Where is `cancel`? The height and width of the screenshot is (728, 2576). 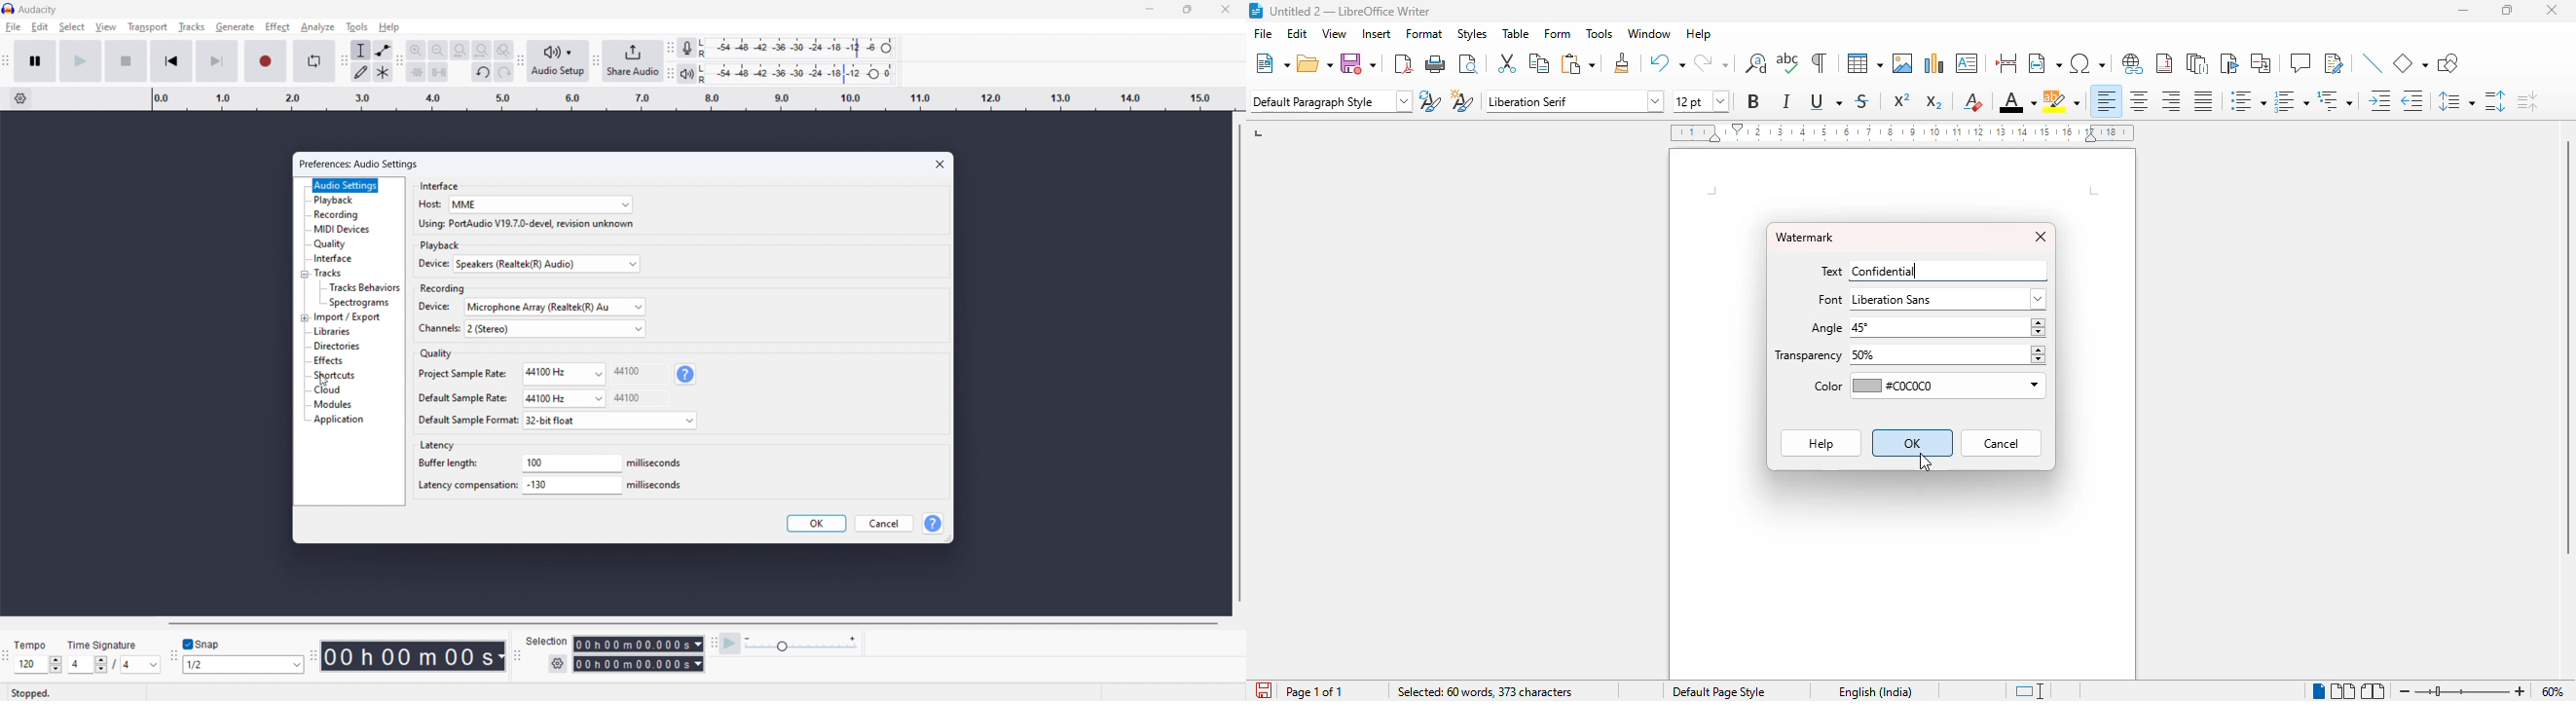
cancel is located at coordinates (2002, 443).